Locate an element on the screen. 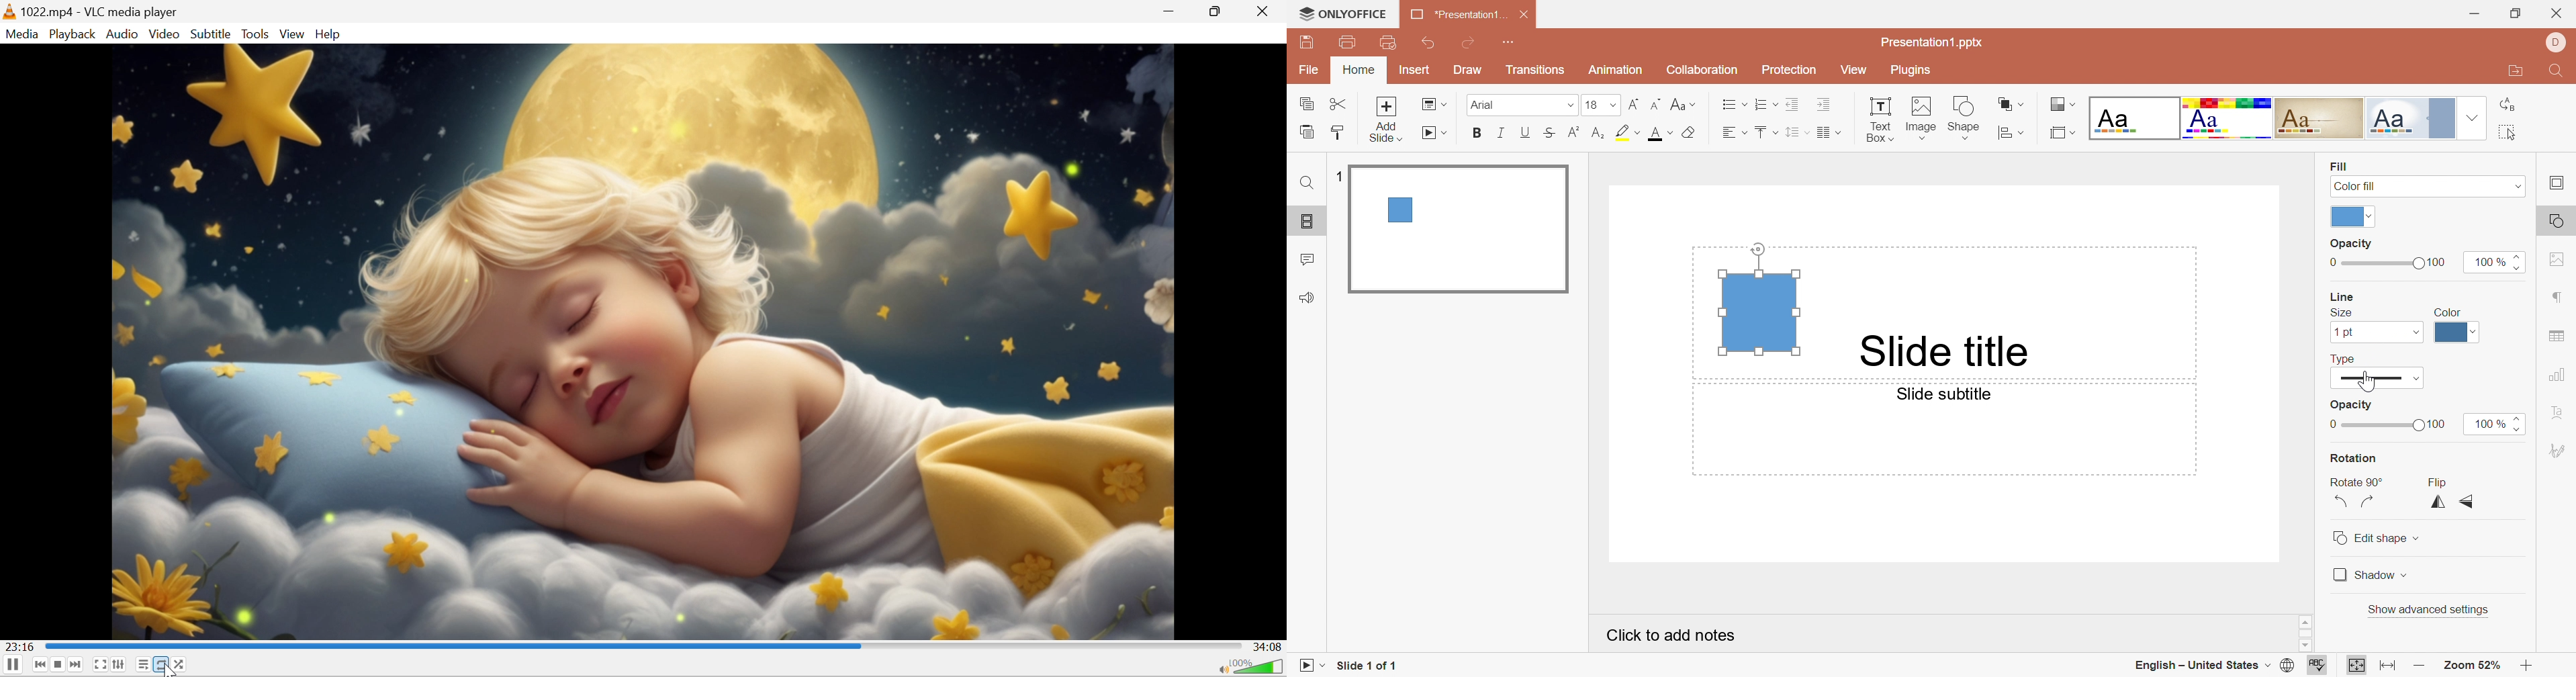  Signature settings is located at coordinates (2559, 448).